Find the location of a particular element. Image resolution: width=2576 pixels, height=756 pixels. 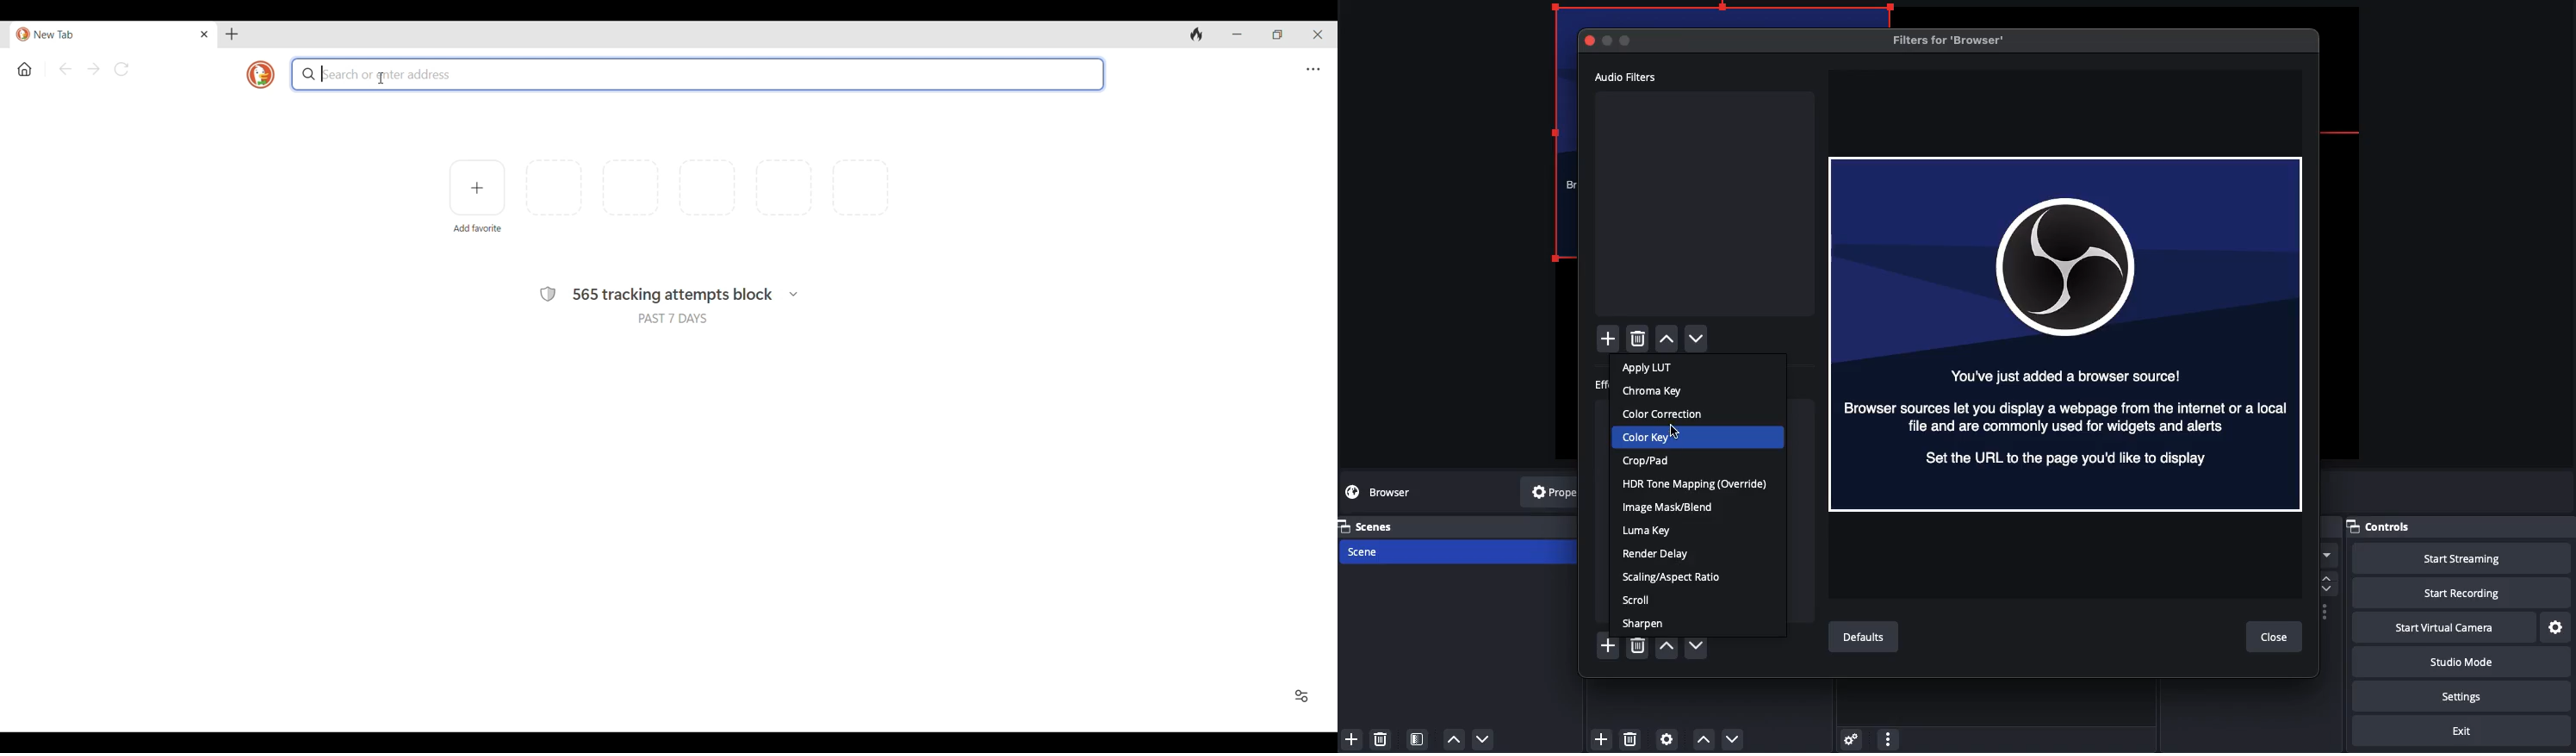

Add is located at coordinates (1351, 738).